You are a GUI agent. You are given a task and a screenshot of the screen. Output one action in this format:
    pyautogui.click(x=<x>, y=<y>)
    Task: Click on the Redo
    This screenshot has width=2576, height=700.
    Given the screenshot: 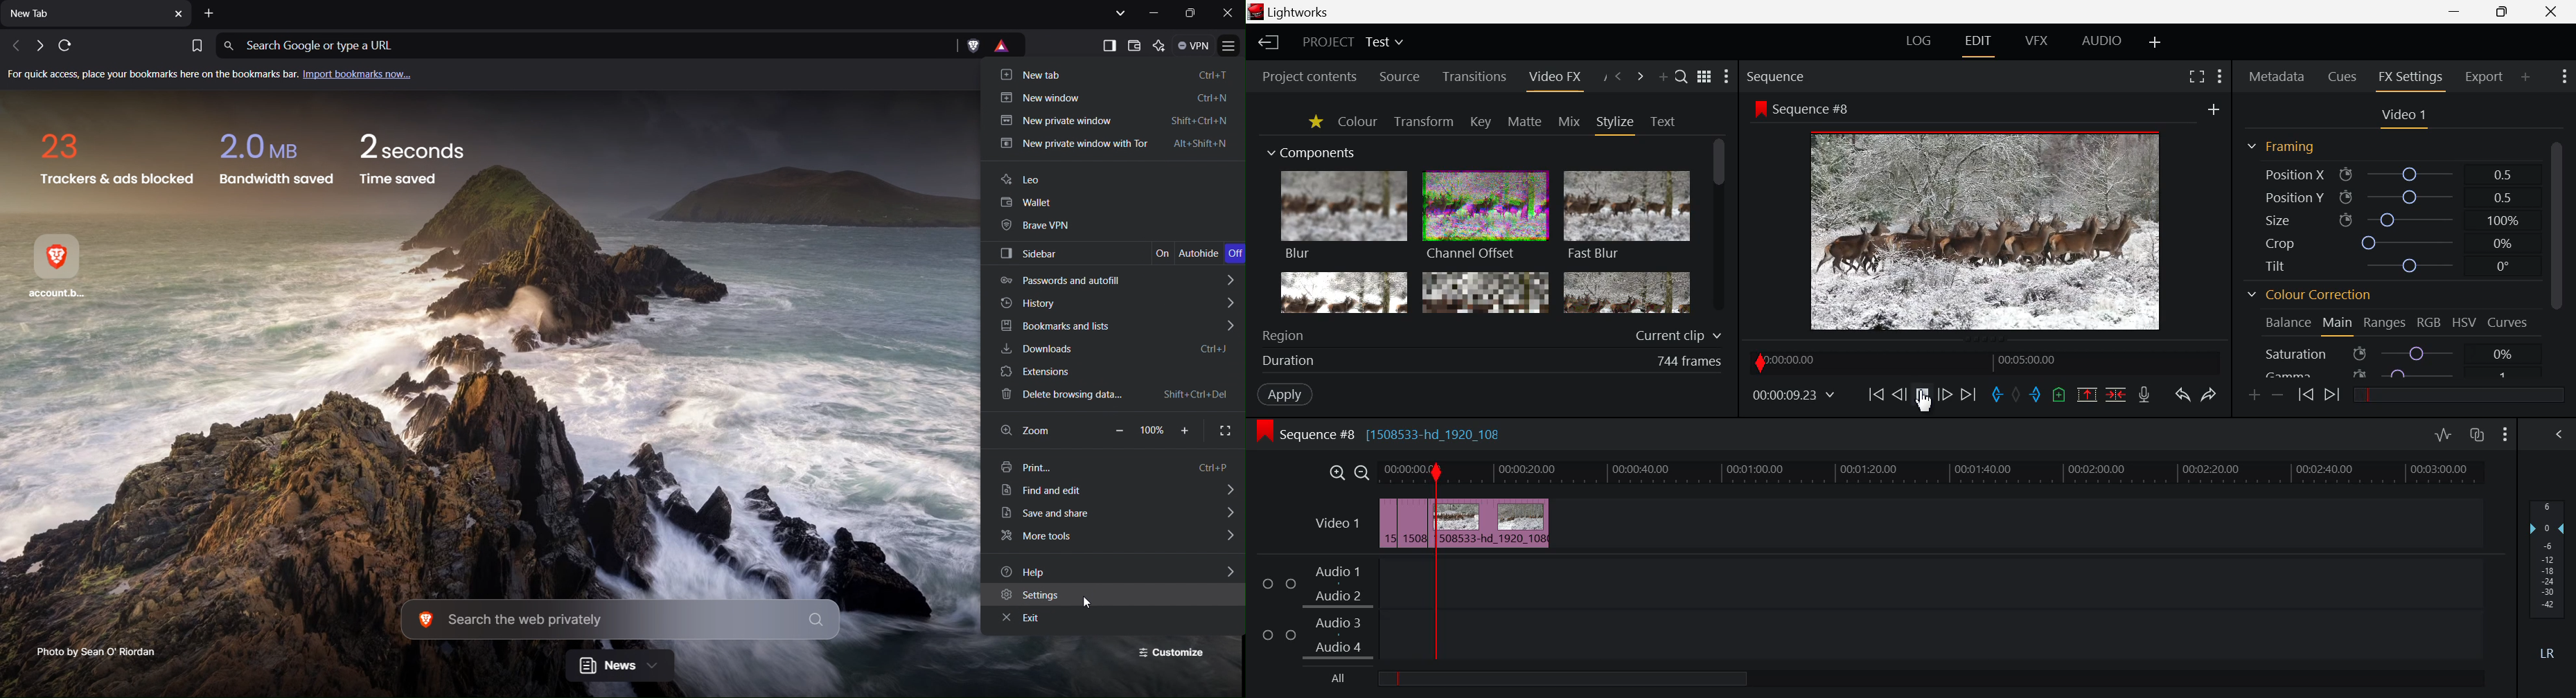 What is the action you would take?
    pyautogui.click(x=2207, y=396)
    